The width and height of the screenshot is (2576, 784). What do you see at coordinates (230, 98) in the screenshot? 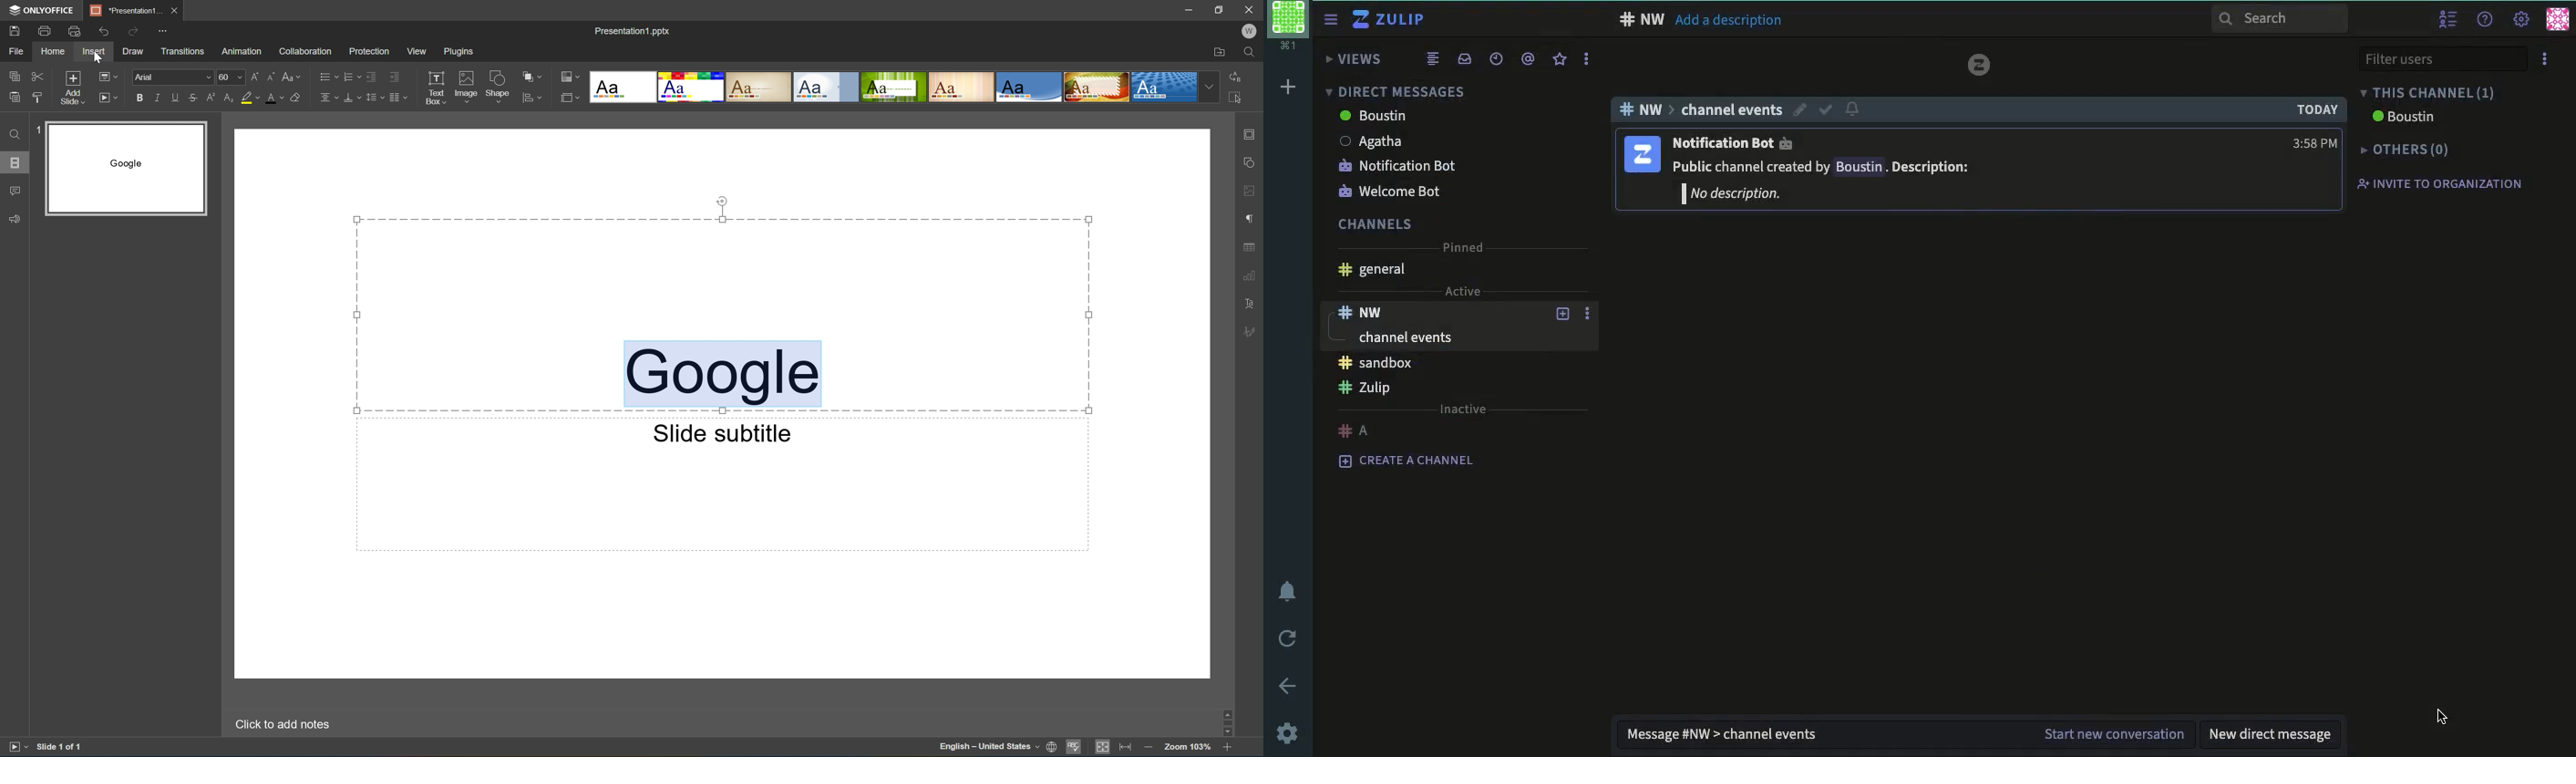
I see `Subscript` at bounding box center [230, 98].